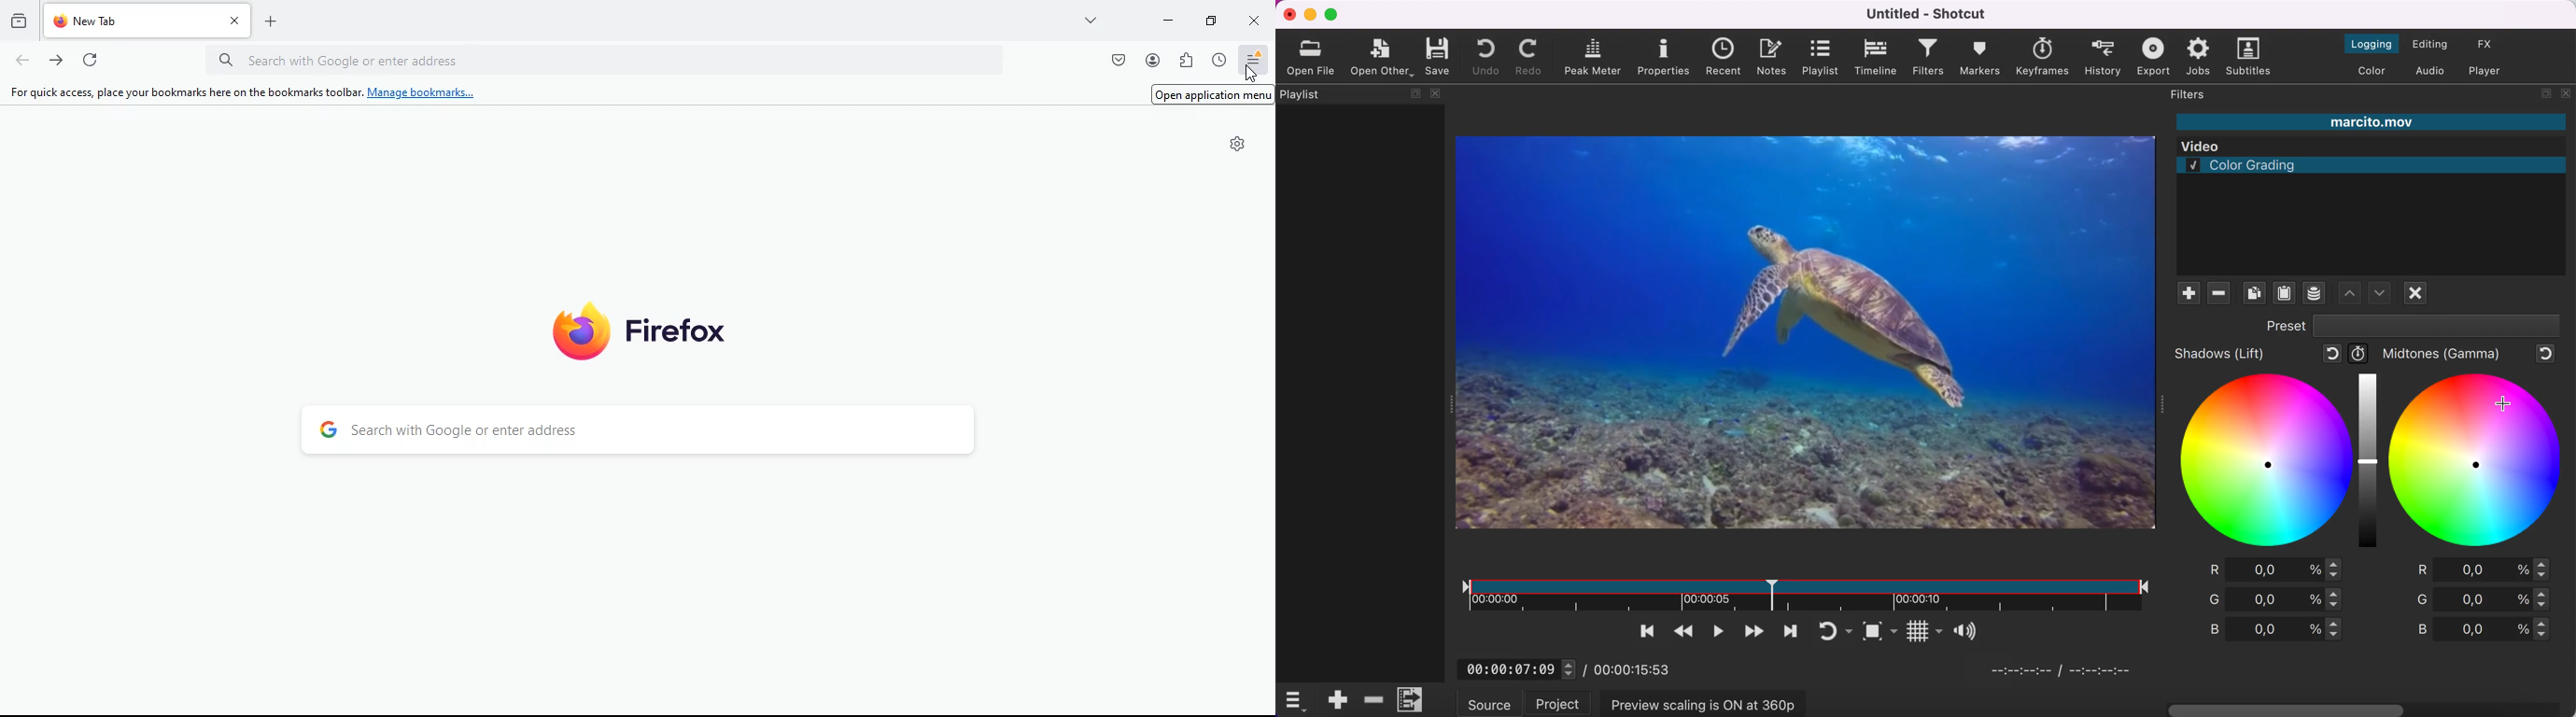  I want to click on toggle zoom, so click(1861, 631).